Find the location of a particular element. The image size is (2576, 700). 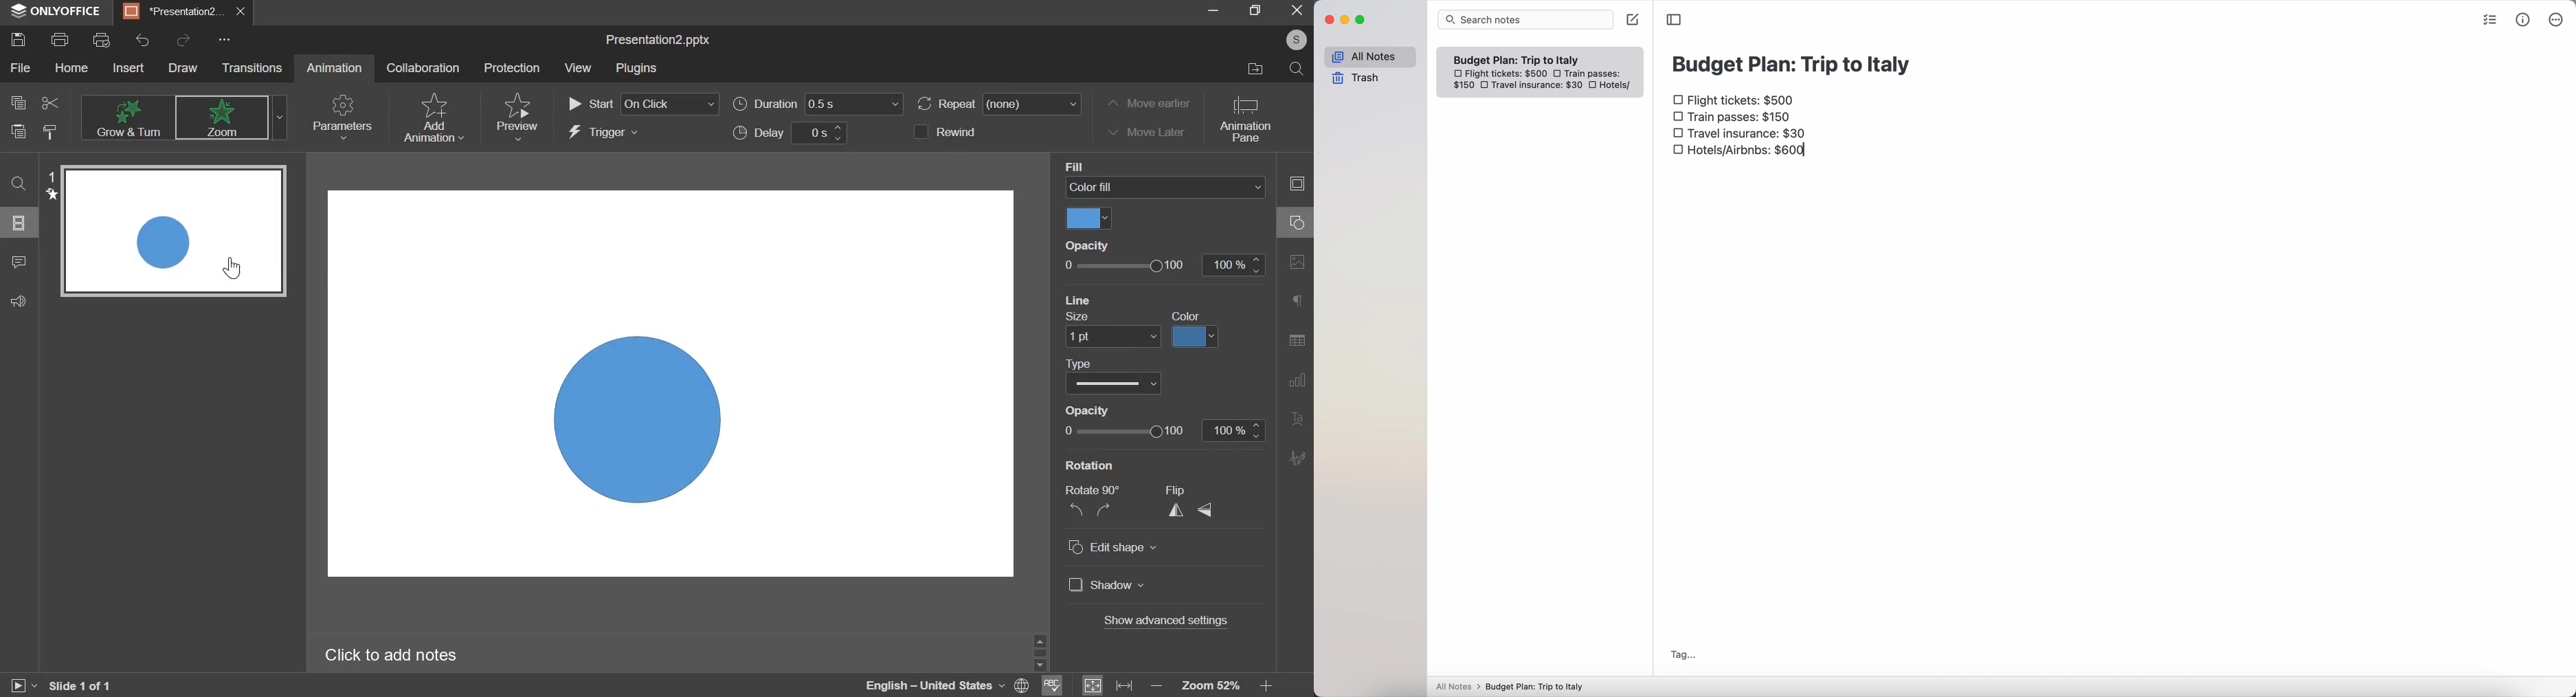

travel insurance: $30 checkbox is located at coordinates (1741, 133).